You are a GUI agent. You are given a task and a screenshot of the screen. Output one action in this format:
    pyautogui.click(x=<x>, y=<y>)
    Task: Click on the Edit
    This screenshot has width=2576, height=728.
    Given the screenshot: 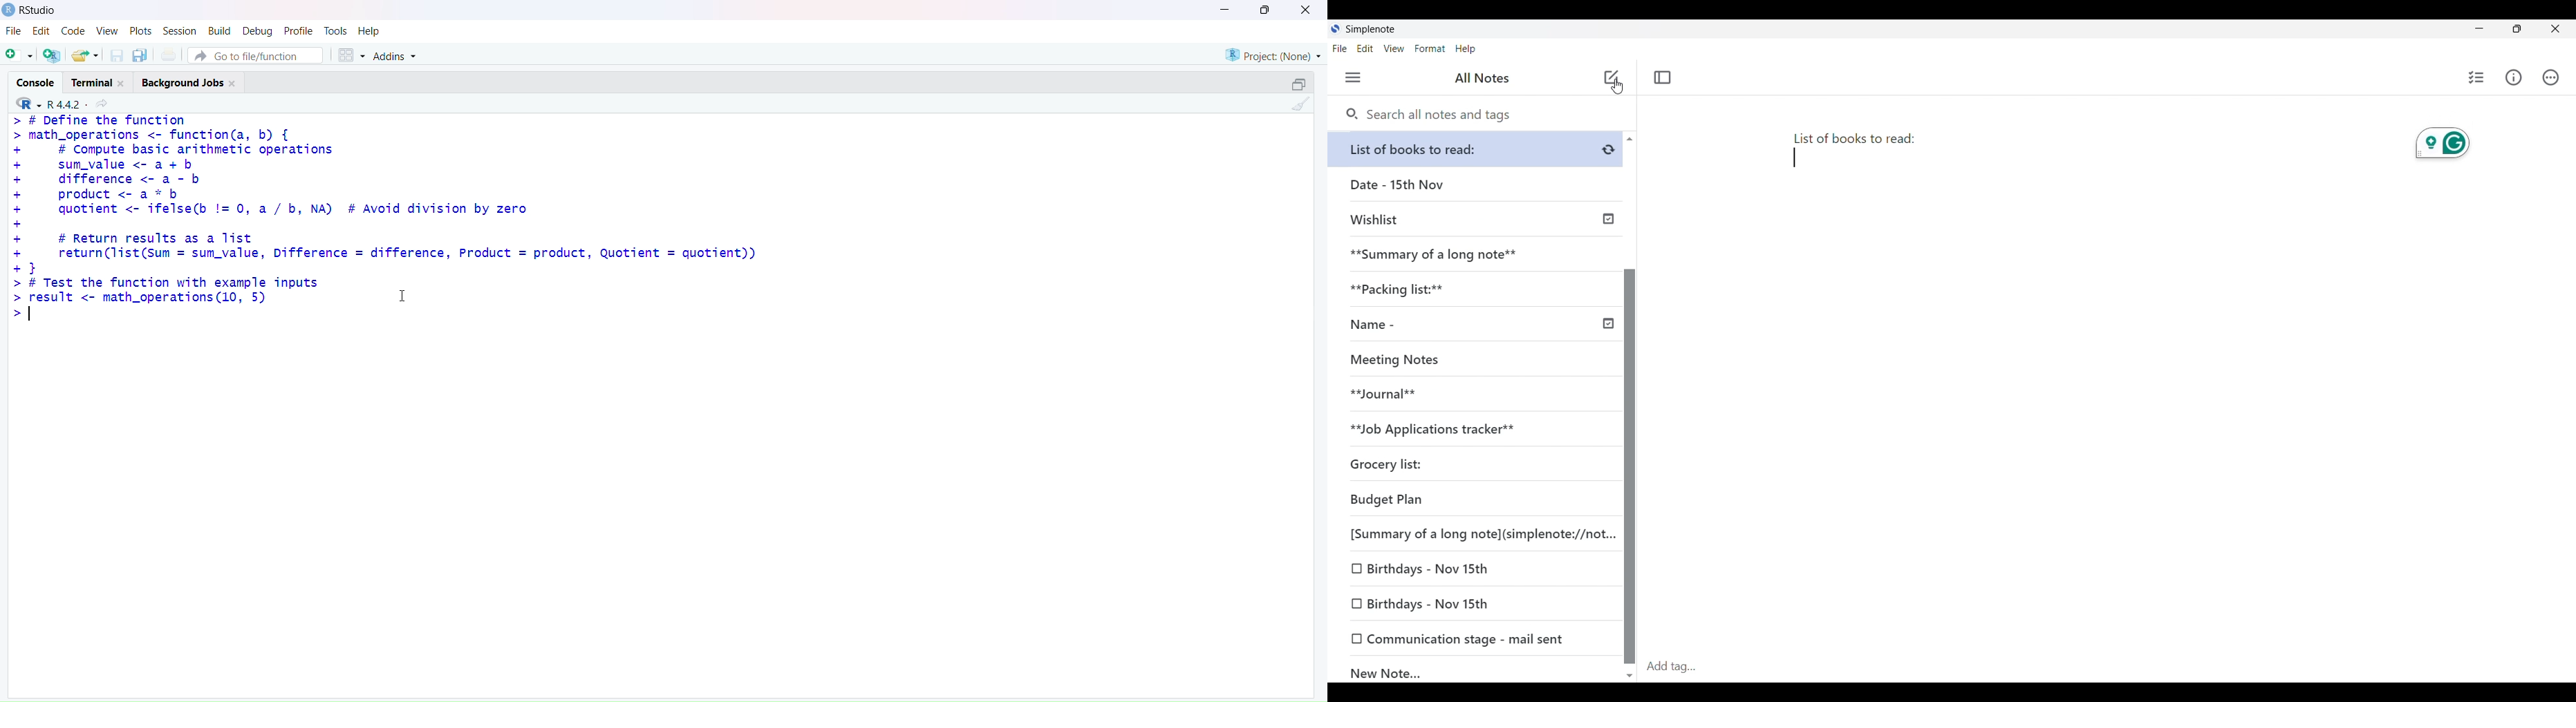 What is the action you would take?
    pyautogui.click(x=38, y=32)
    